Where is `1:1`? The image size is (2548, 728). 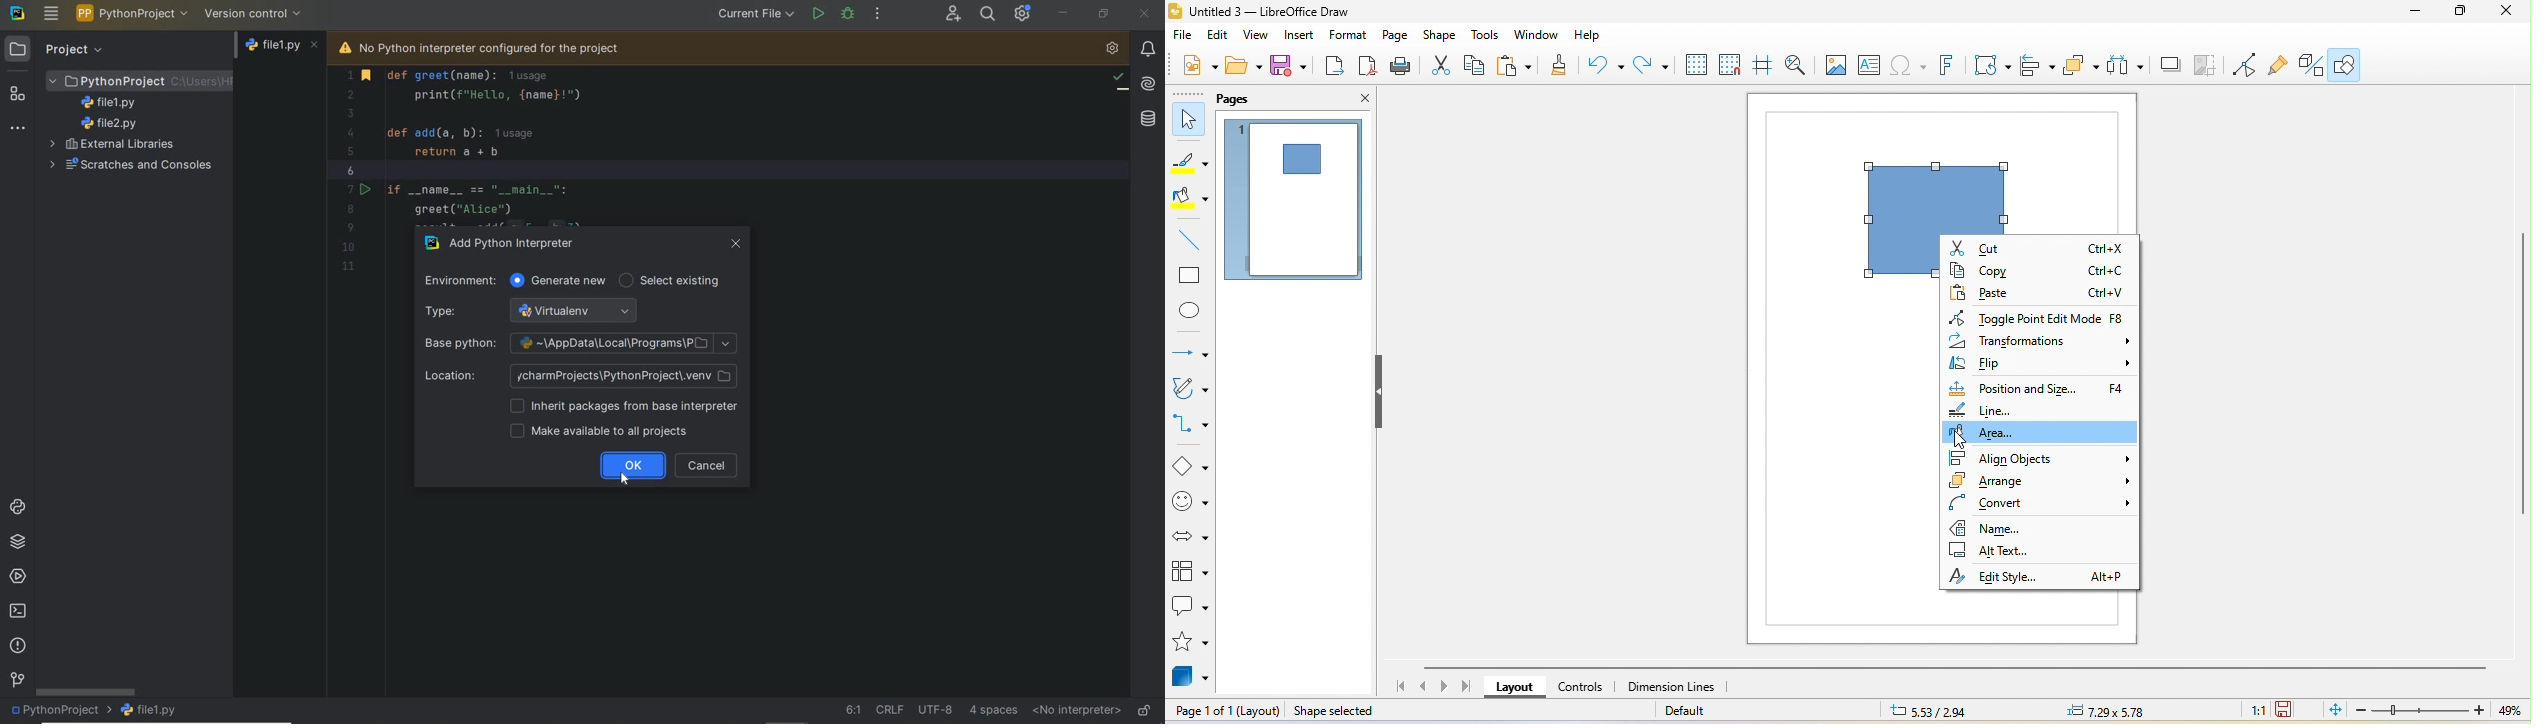 1:1 is located at coordinates (2250, 709).